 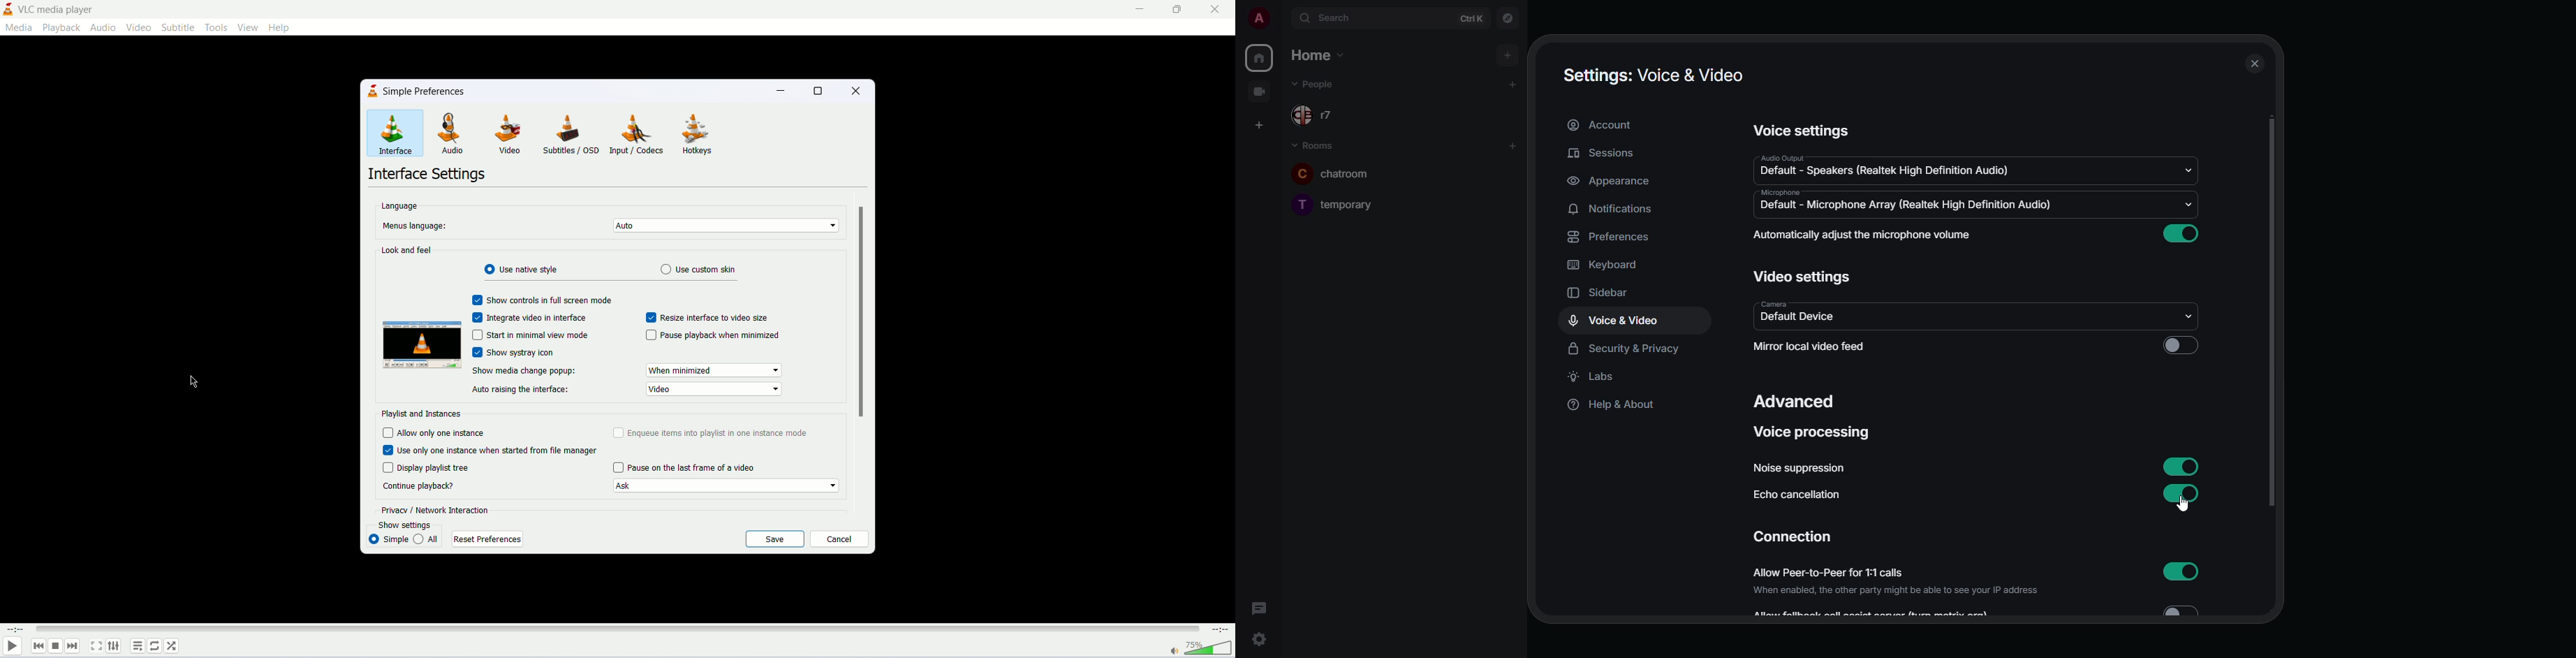 What do you see at coordinates (1897, 581) in the screenshot?
I see `allow peer-to-peer for 1:1 calls` at bounding box center [1897, 581].